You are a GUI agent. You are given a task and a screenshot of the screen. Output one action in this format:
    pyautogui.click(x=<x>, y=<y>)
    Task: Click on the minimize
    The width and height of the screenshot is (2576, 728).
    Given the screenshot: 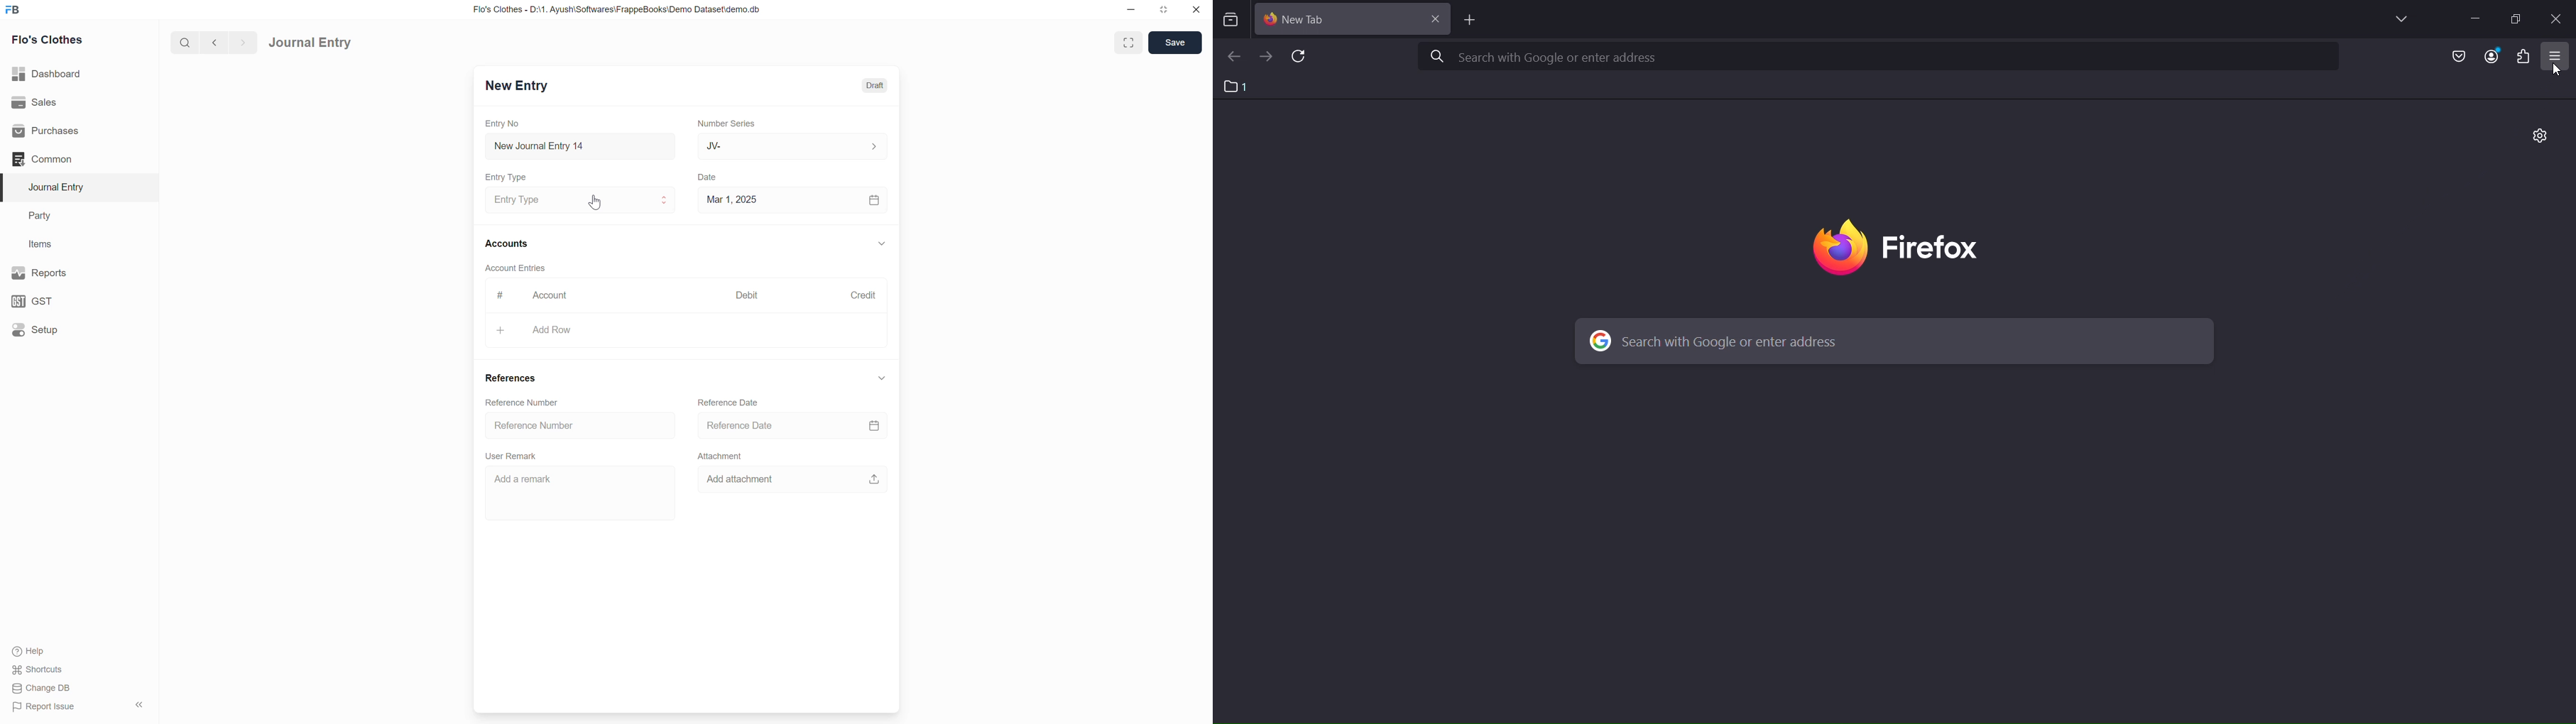 What is the action you would take?
    pyautogui.click(x=1132, y=10)
    